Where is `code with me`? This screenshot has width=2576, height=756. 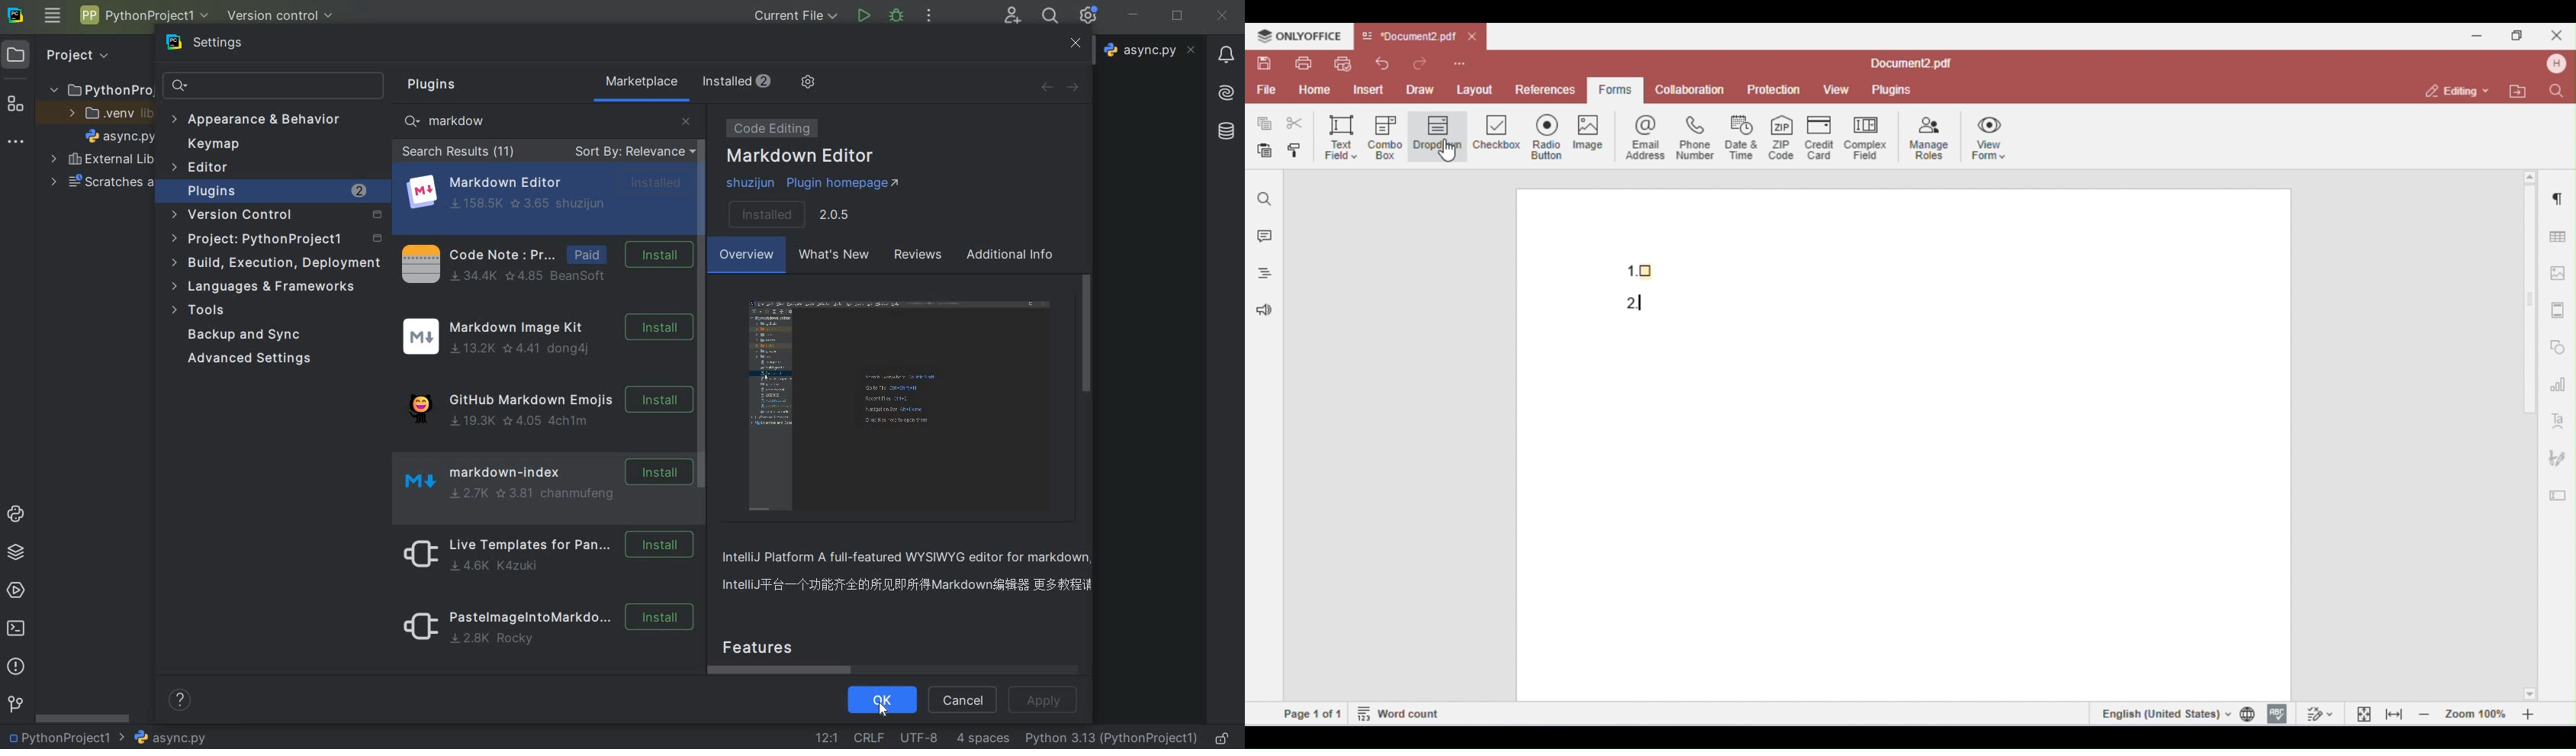
code with me is located at coordinates (1013, 17).